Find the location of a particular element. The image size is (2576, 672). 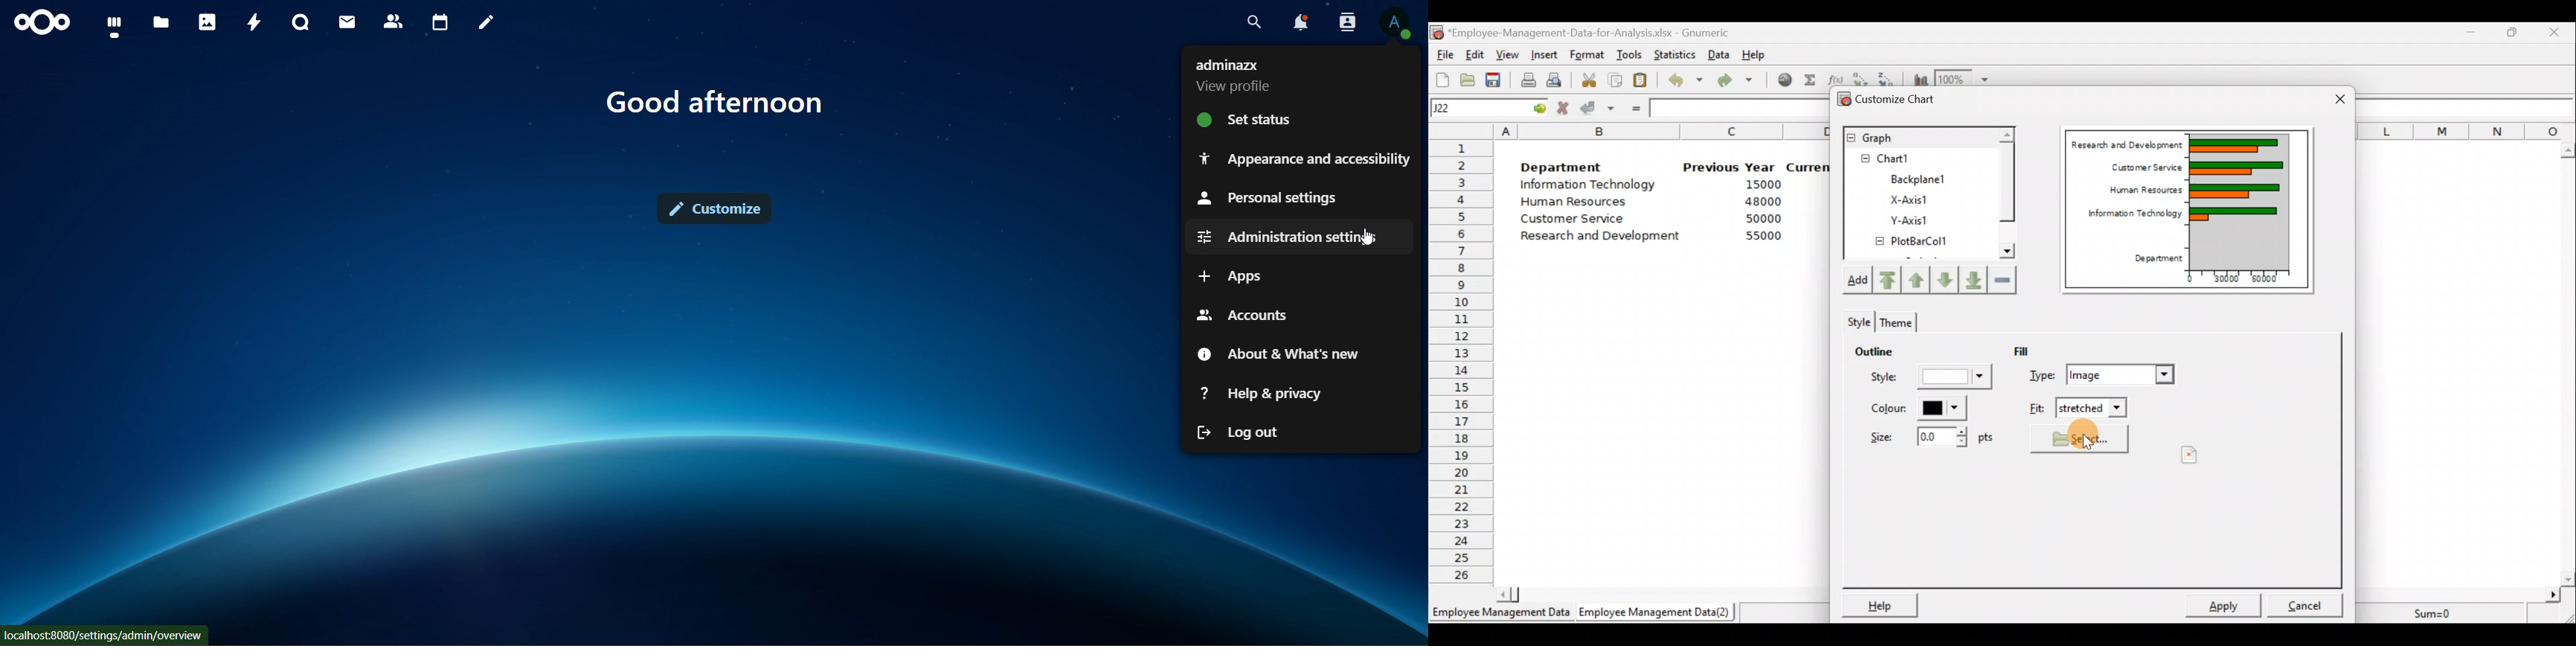

log out is located at coordinates (1237, 432).